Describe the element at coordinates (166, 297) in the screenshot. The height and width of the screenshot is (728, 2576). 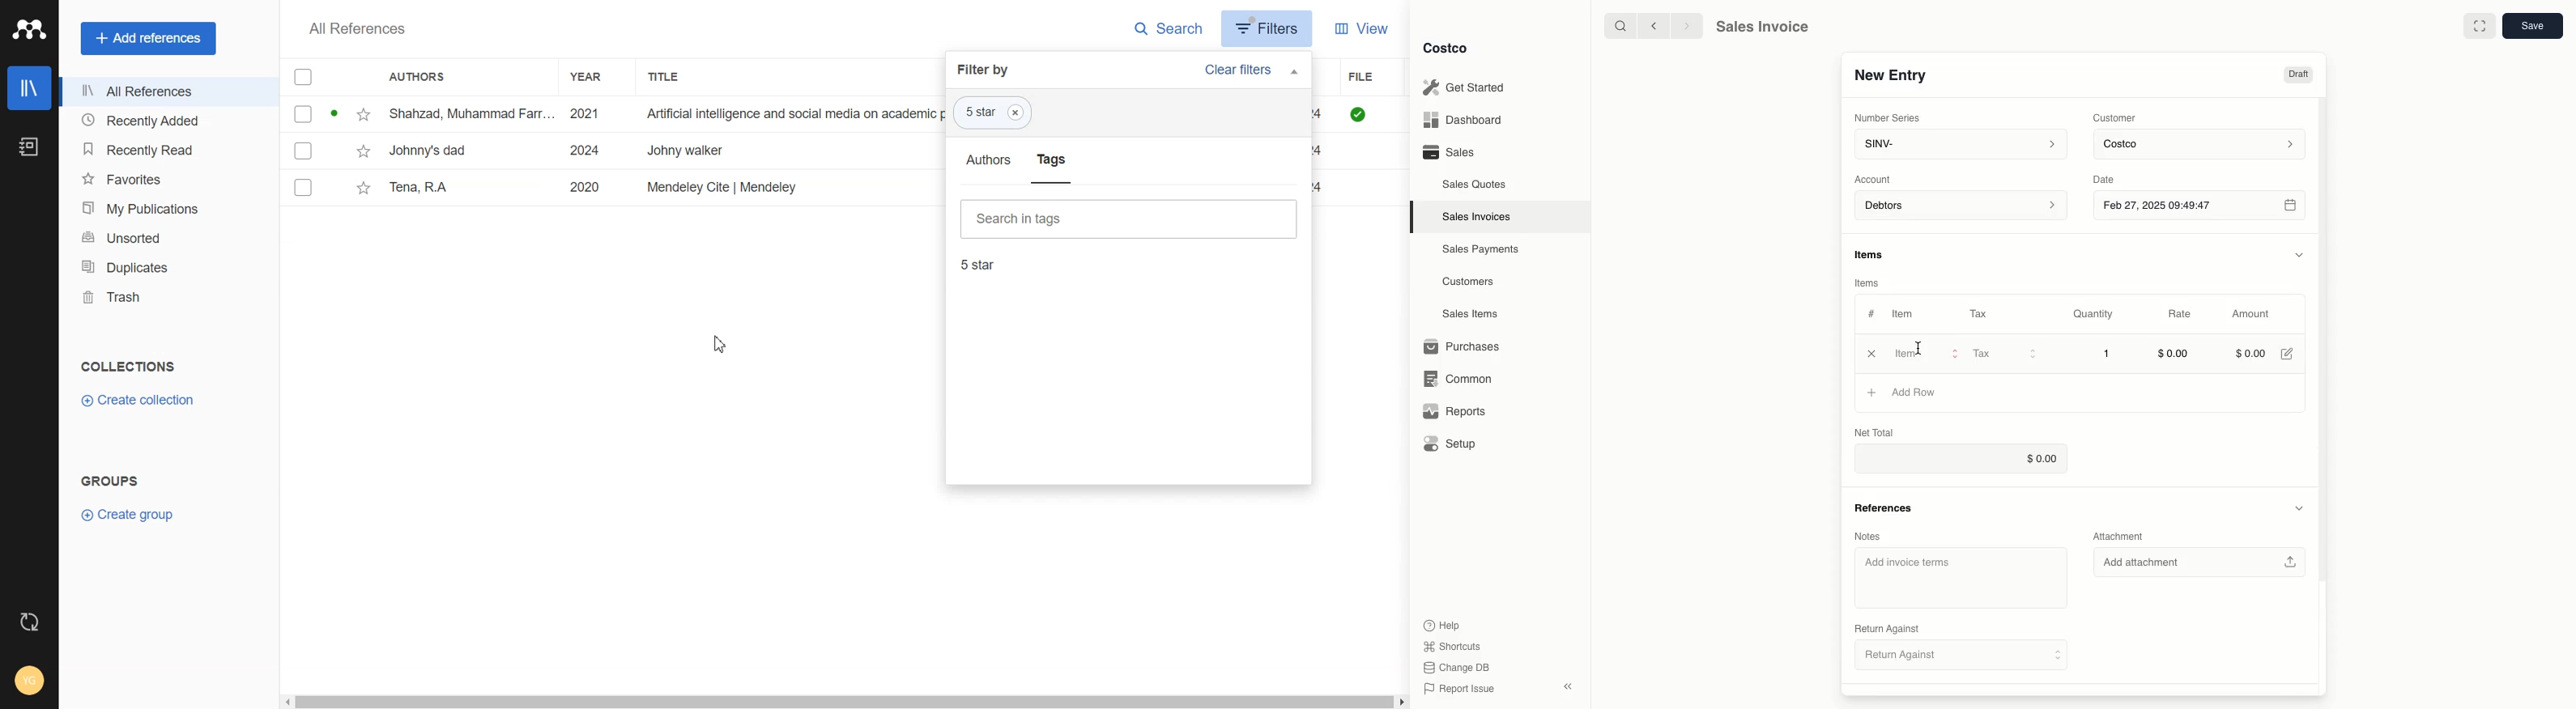
I see `Trash` at that location.